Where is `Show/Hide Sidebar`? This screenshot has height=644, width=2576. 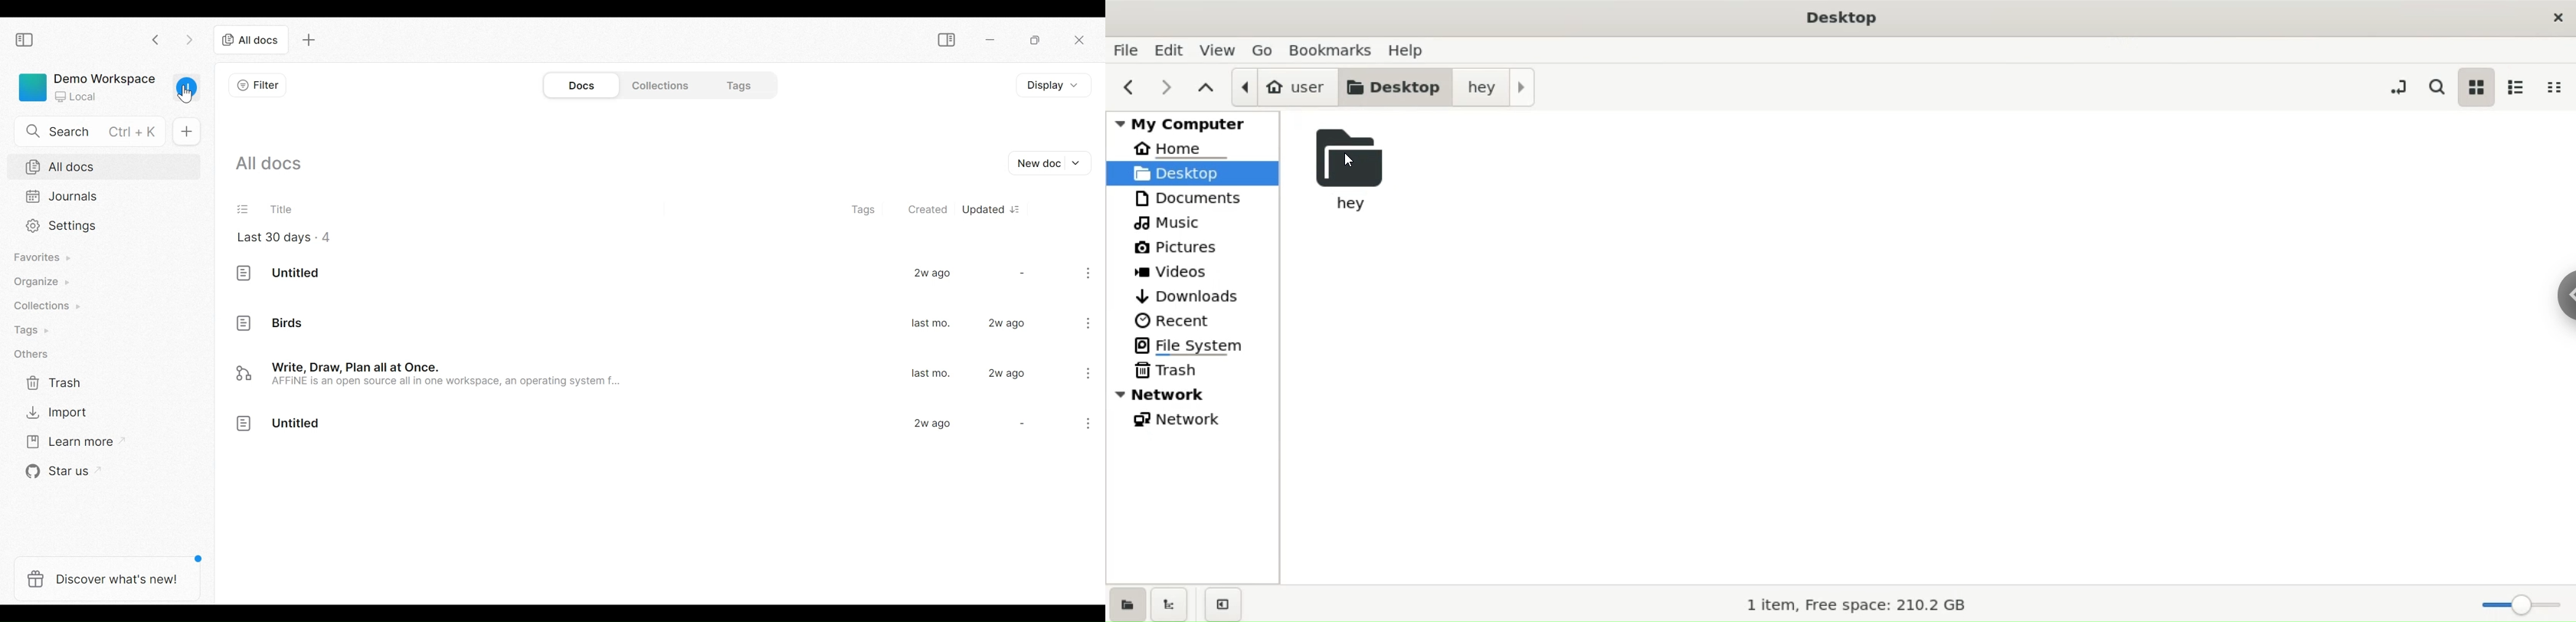
Show/Hide Sidebar is located at coordinates (26, 40).